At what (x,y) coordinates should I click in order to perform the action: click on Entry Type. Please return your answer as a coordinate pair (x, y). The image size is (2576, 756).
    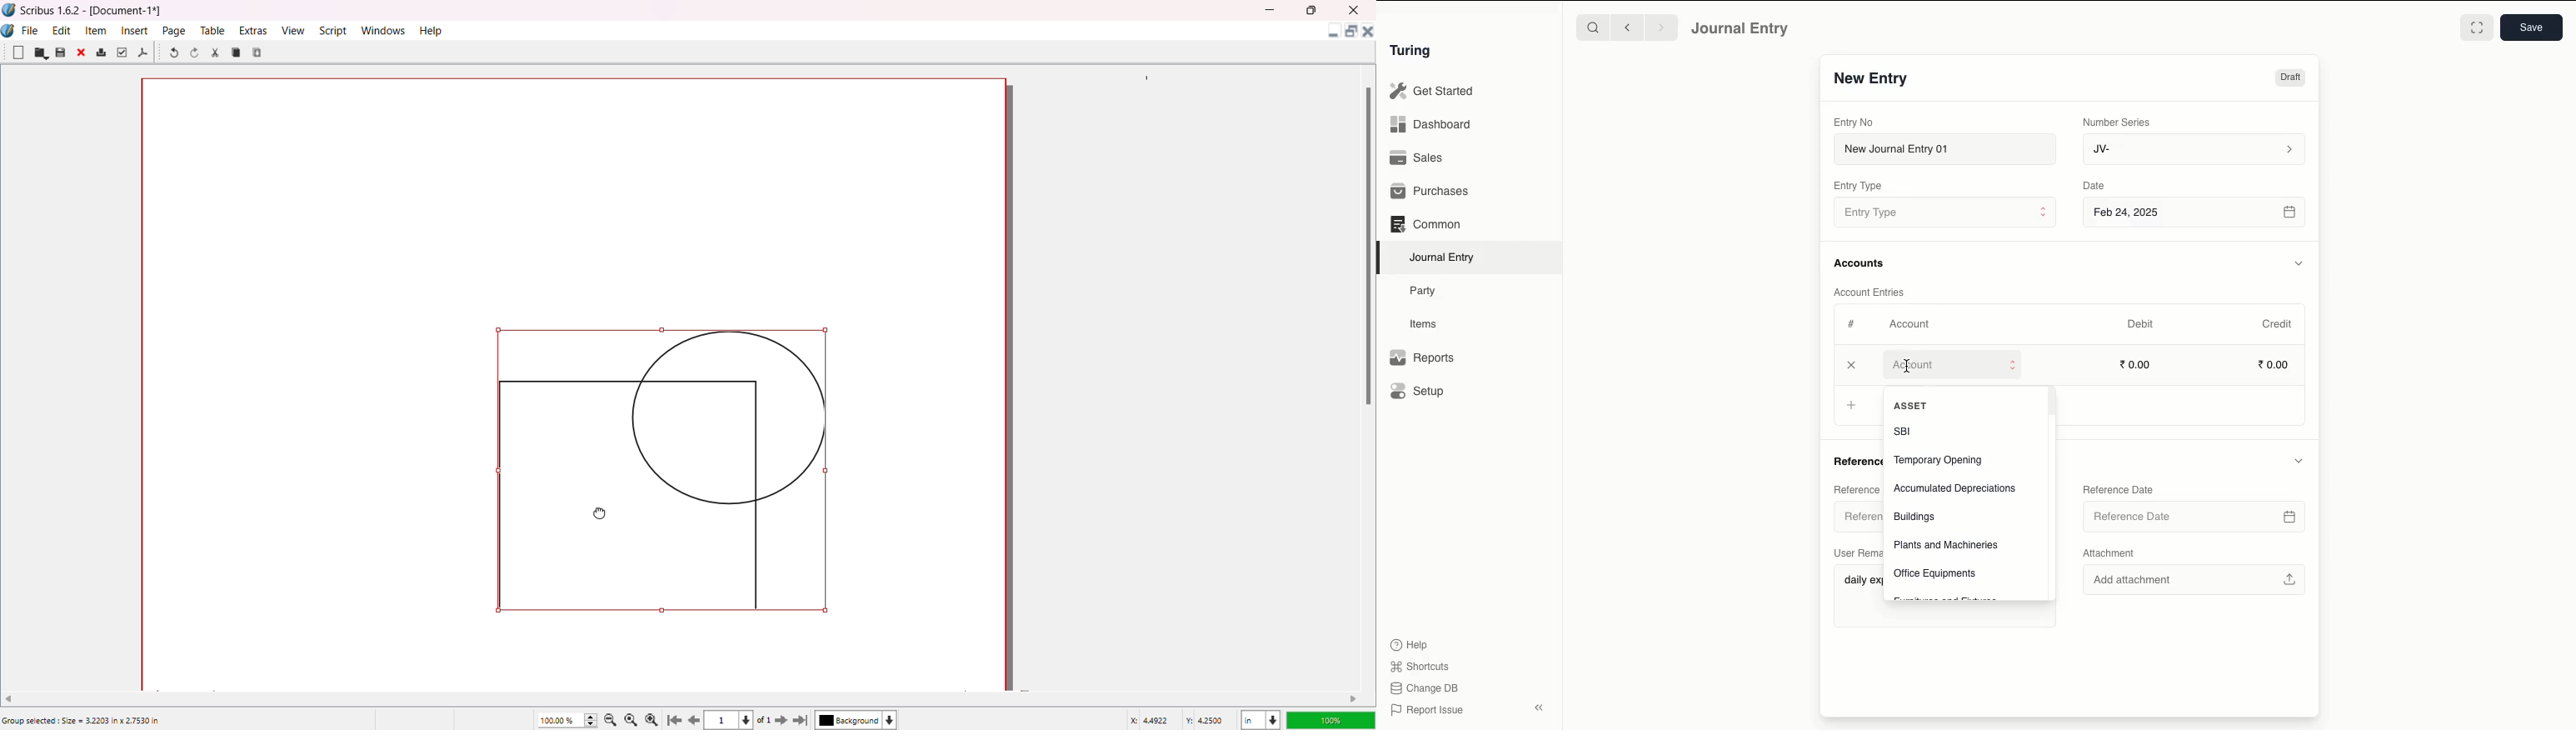
    Looking at the image, I should click on (1858, 186).